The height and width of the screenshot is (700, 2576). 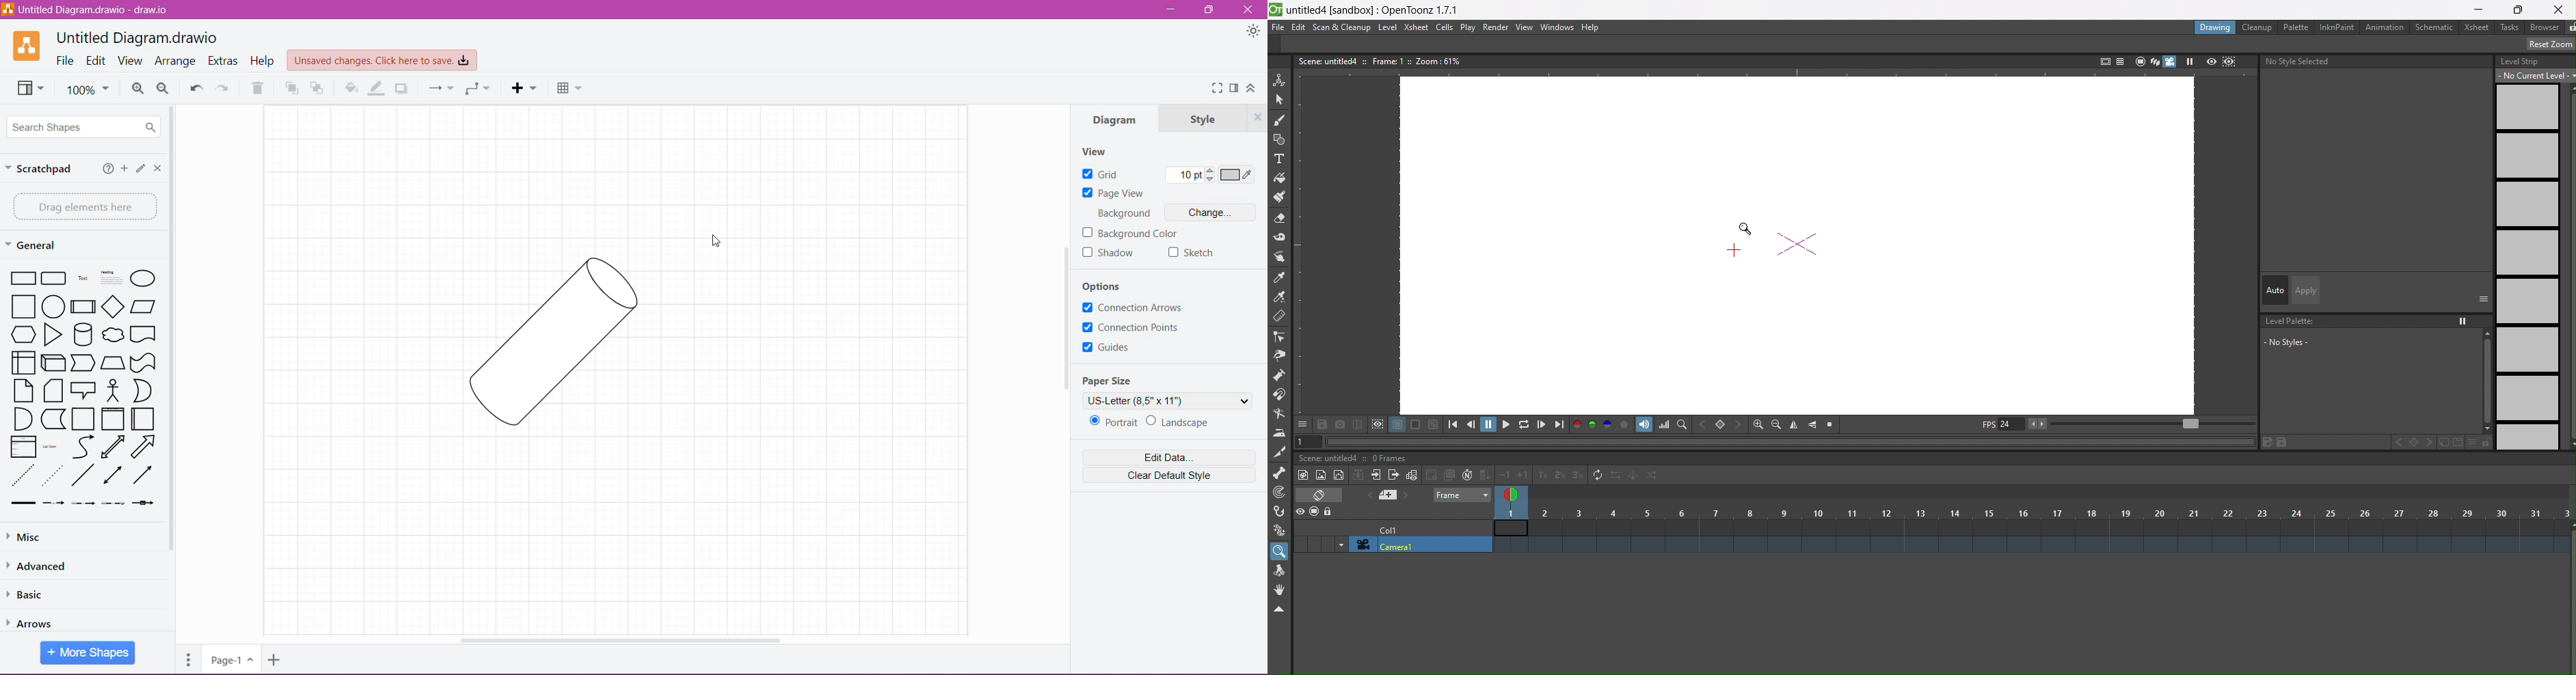 What do you see at coordinates (89, 91) in the screenshot?
I see `Zoom` at bounding box center [89, 91].